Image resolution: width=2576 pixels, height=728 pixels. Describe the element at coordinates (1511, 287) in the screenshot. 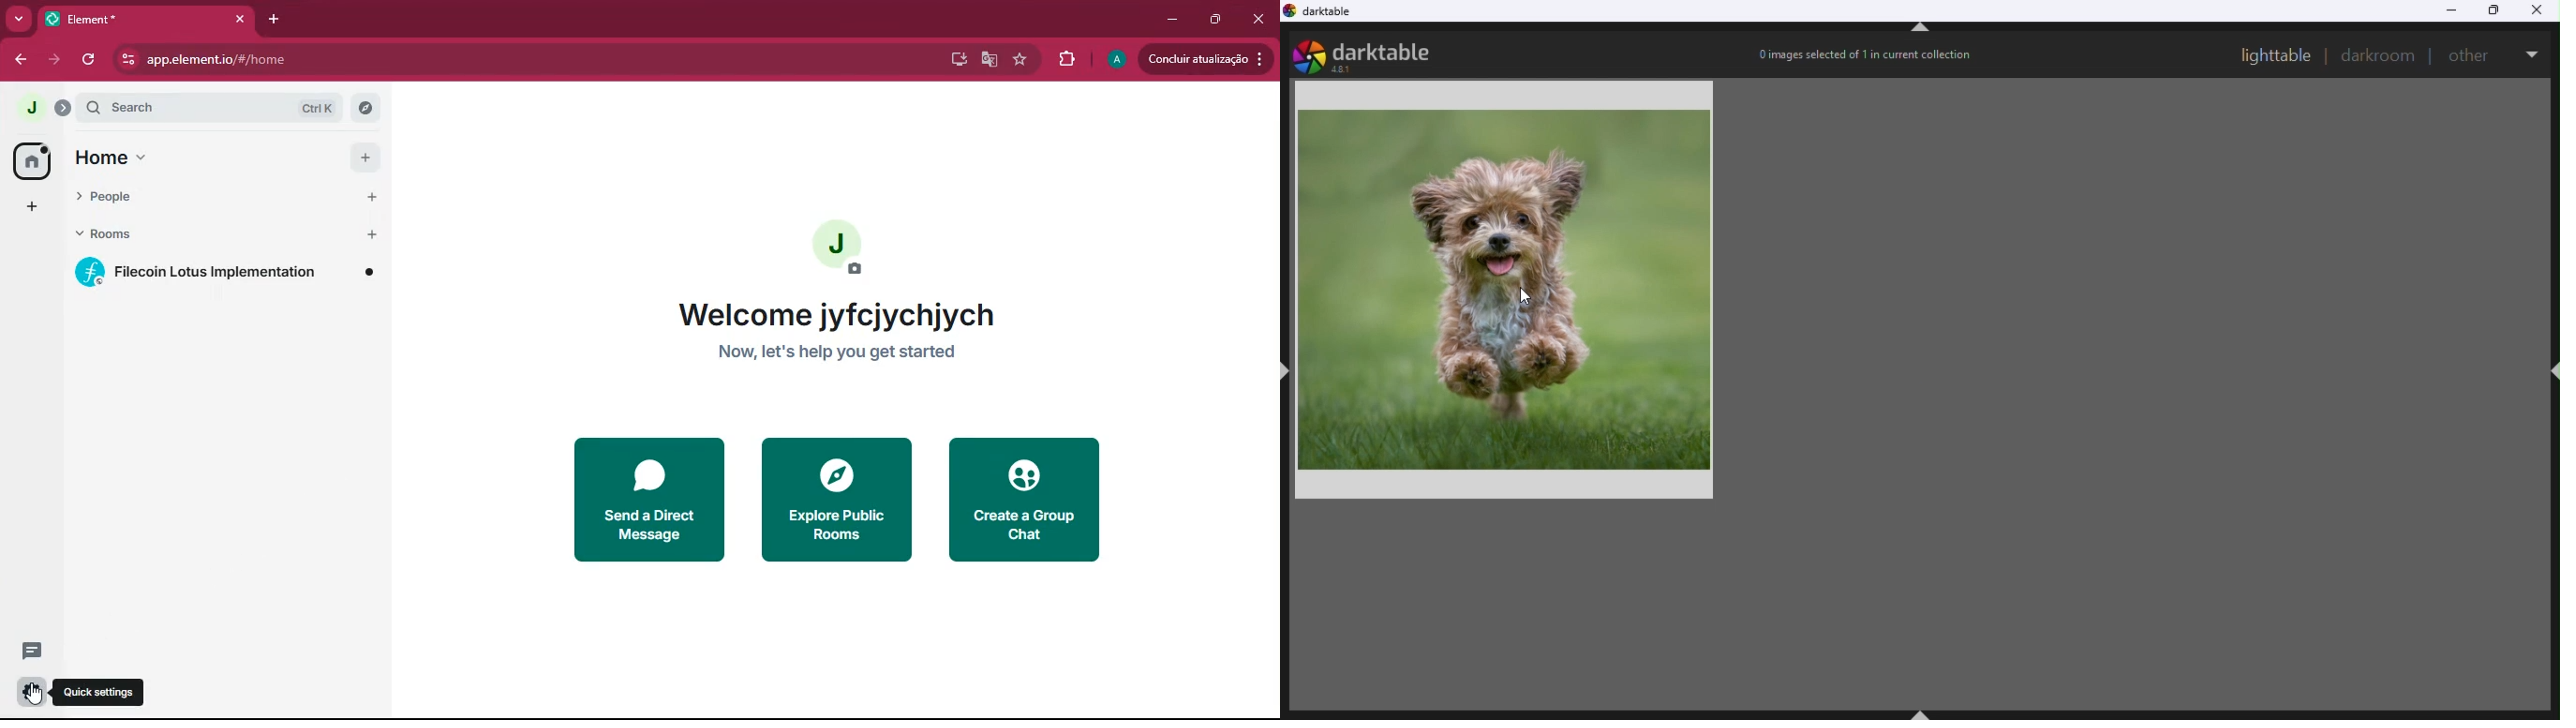

I see `Image` at that location.